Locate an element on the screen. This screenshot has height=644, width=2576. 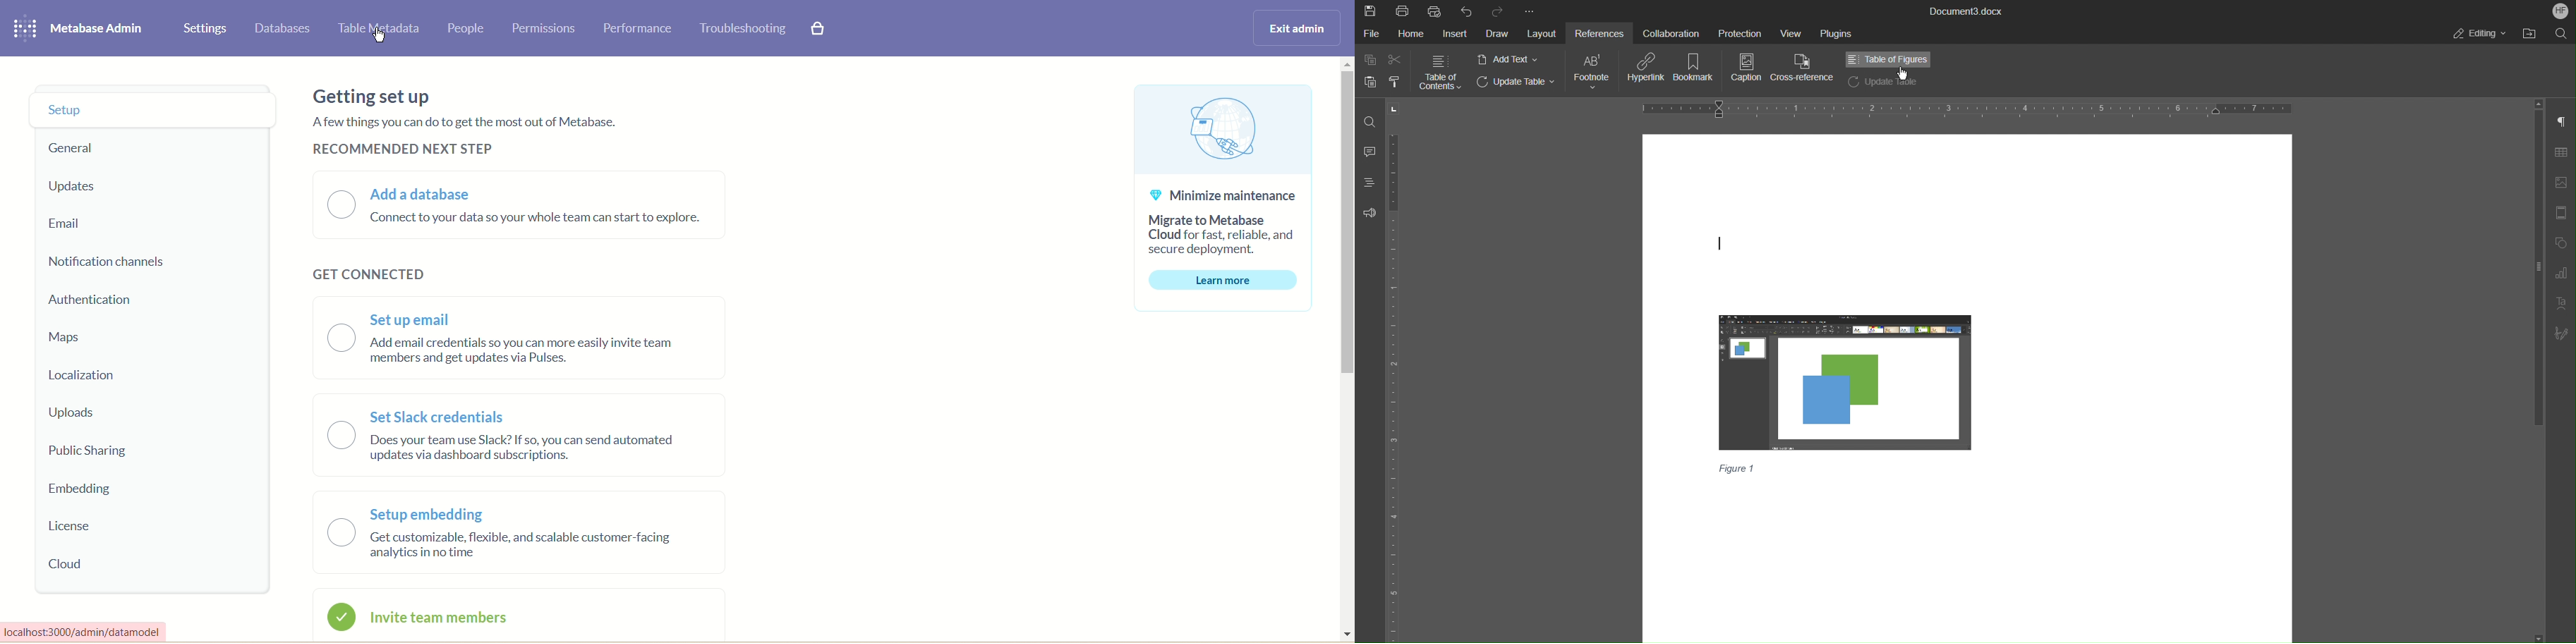
Minimize maintenance. Migrate to Metabase. Cloud for fast, reliable, and secure deployment. is located at coordinates (1223, 221).